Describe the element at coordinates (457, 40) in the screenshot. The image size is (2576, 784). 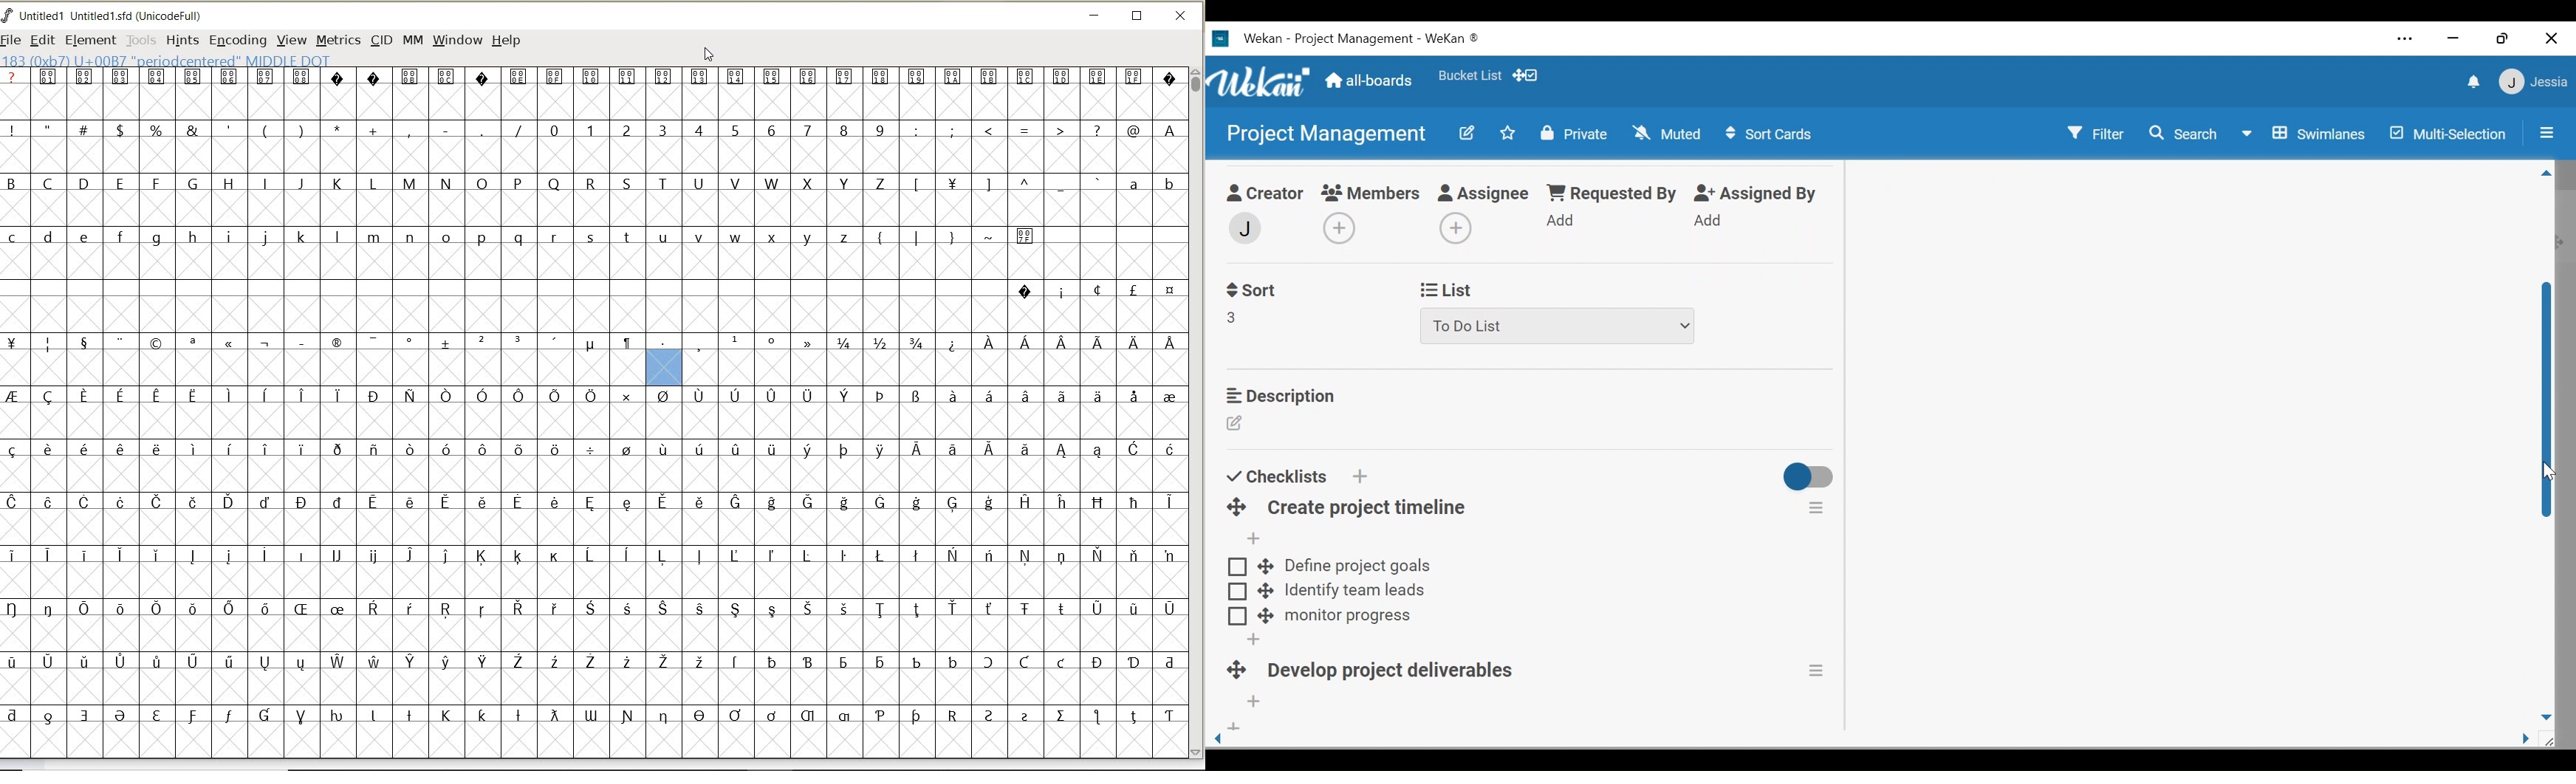
I see `WINDOW` at that location.